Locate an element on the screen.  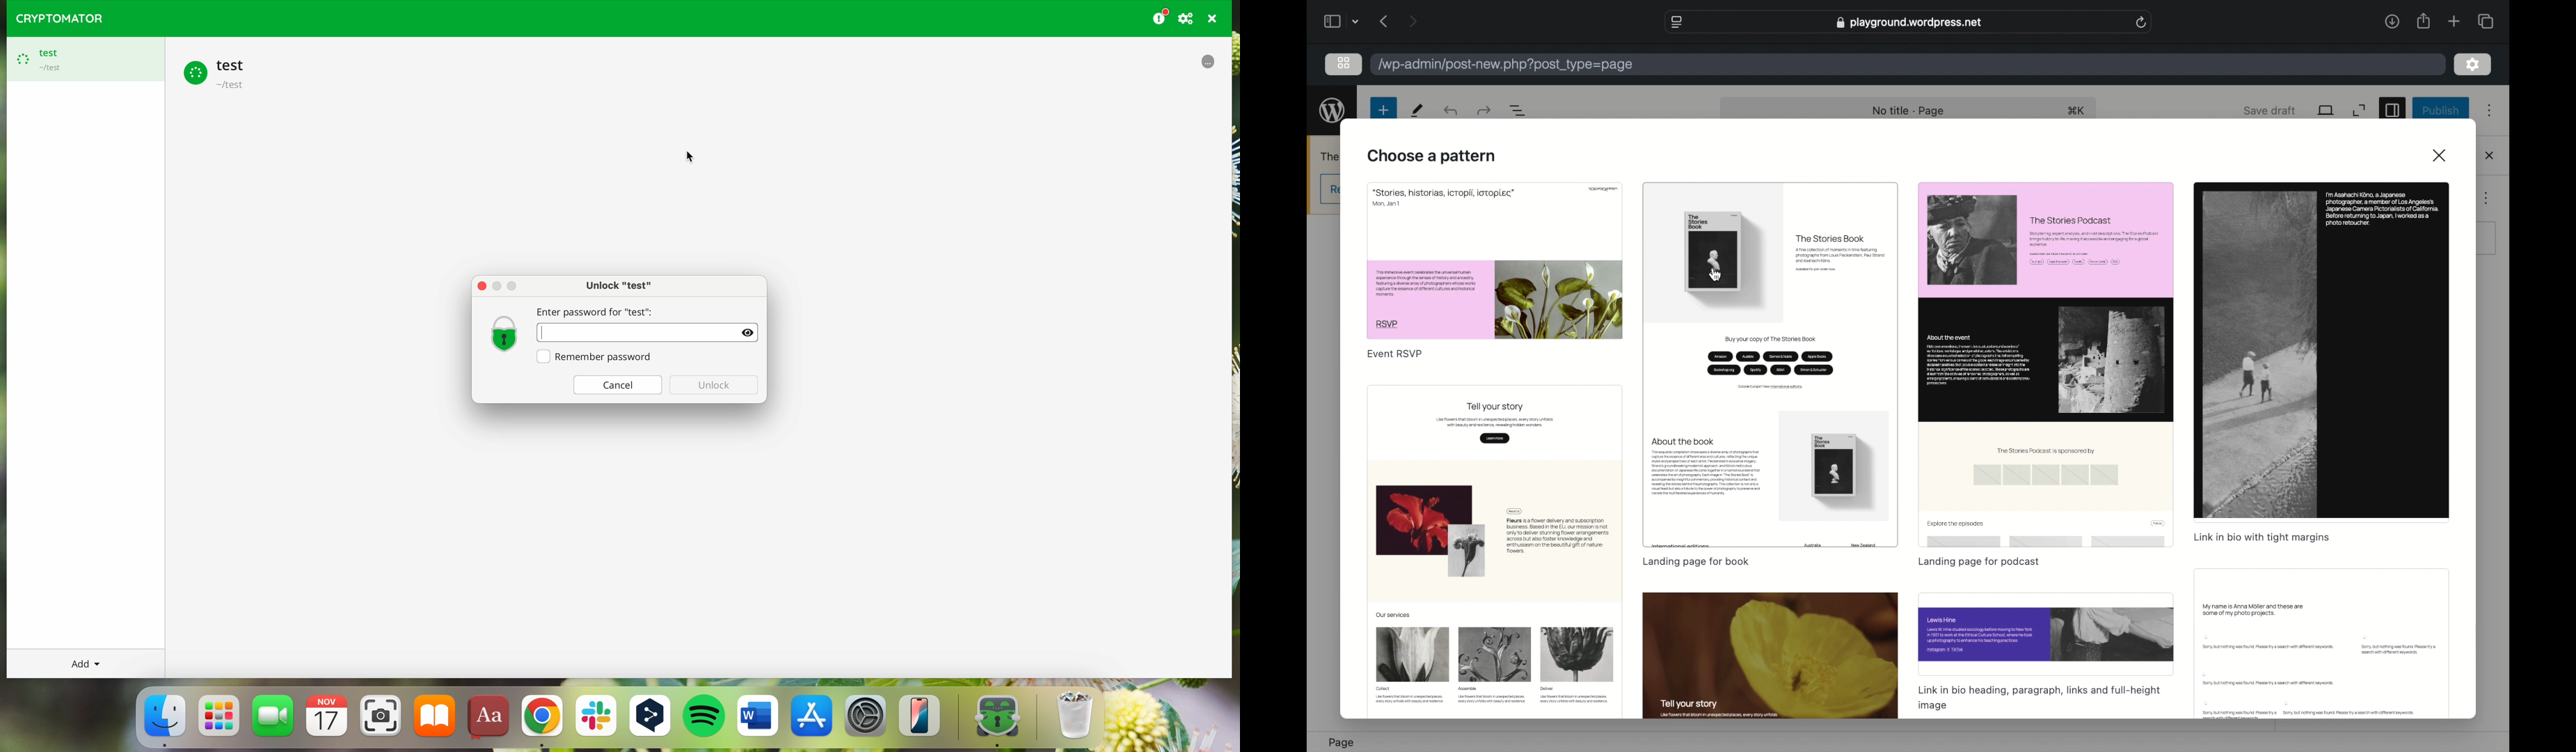
obscure text is located at coordinates (1333, 156).